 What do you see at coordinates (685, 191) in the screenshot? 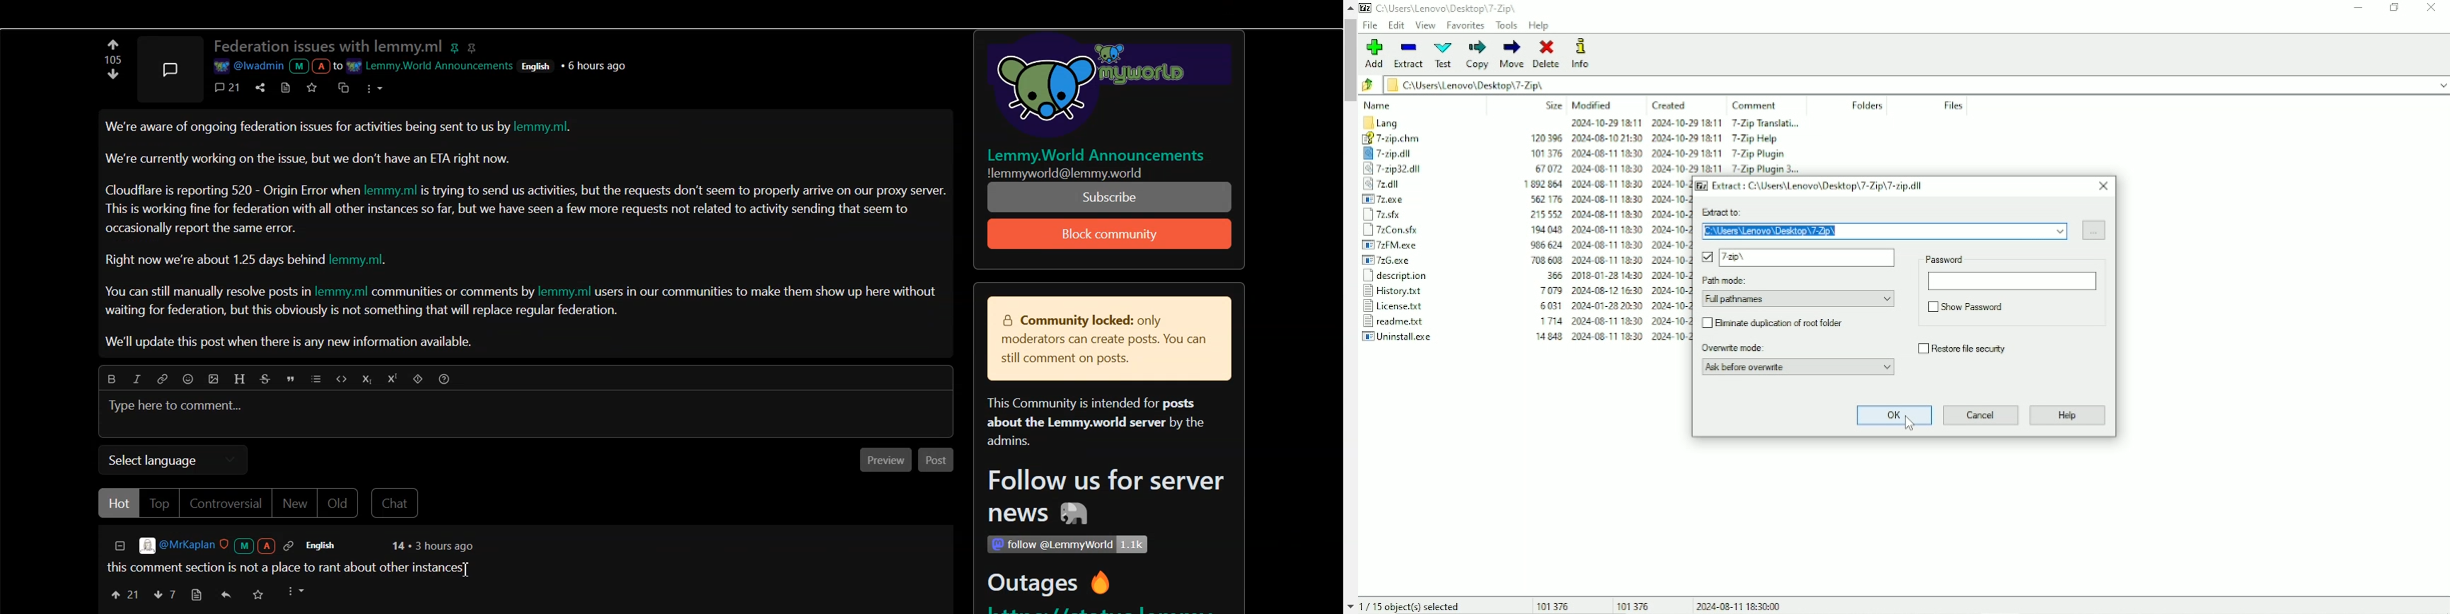
I see `s trying to send us activities, but the requests don’t seem to properly arrive on our proxy server.` at bounding box center [685, 191].